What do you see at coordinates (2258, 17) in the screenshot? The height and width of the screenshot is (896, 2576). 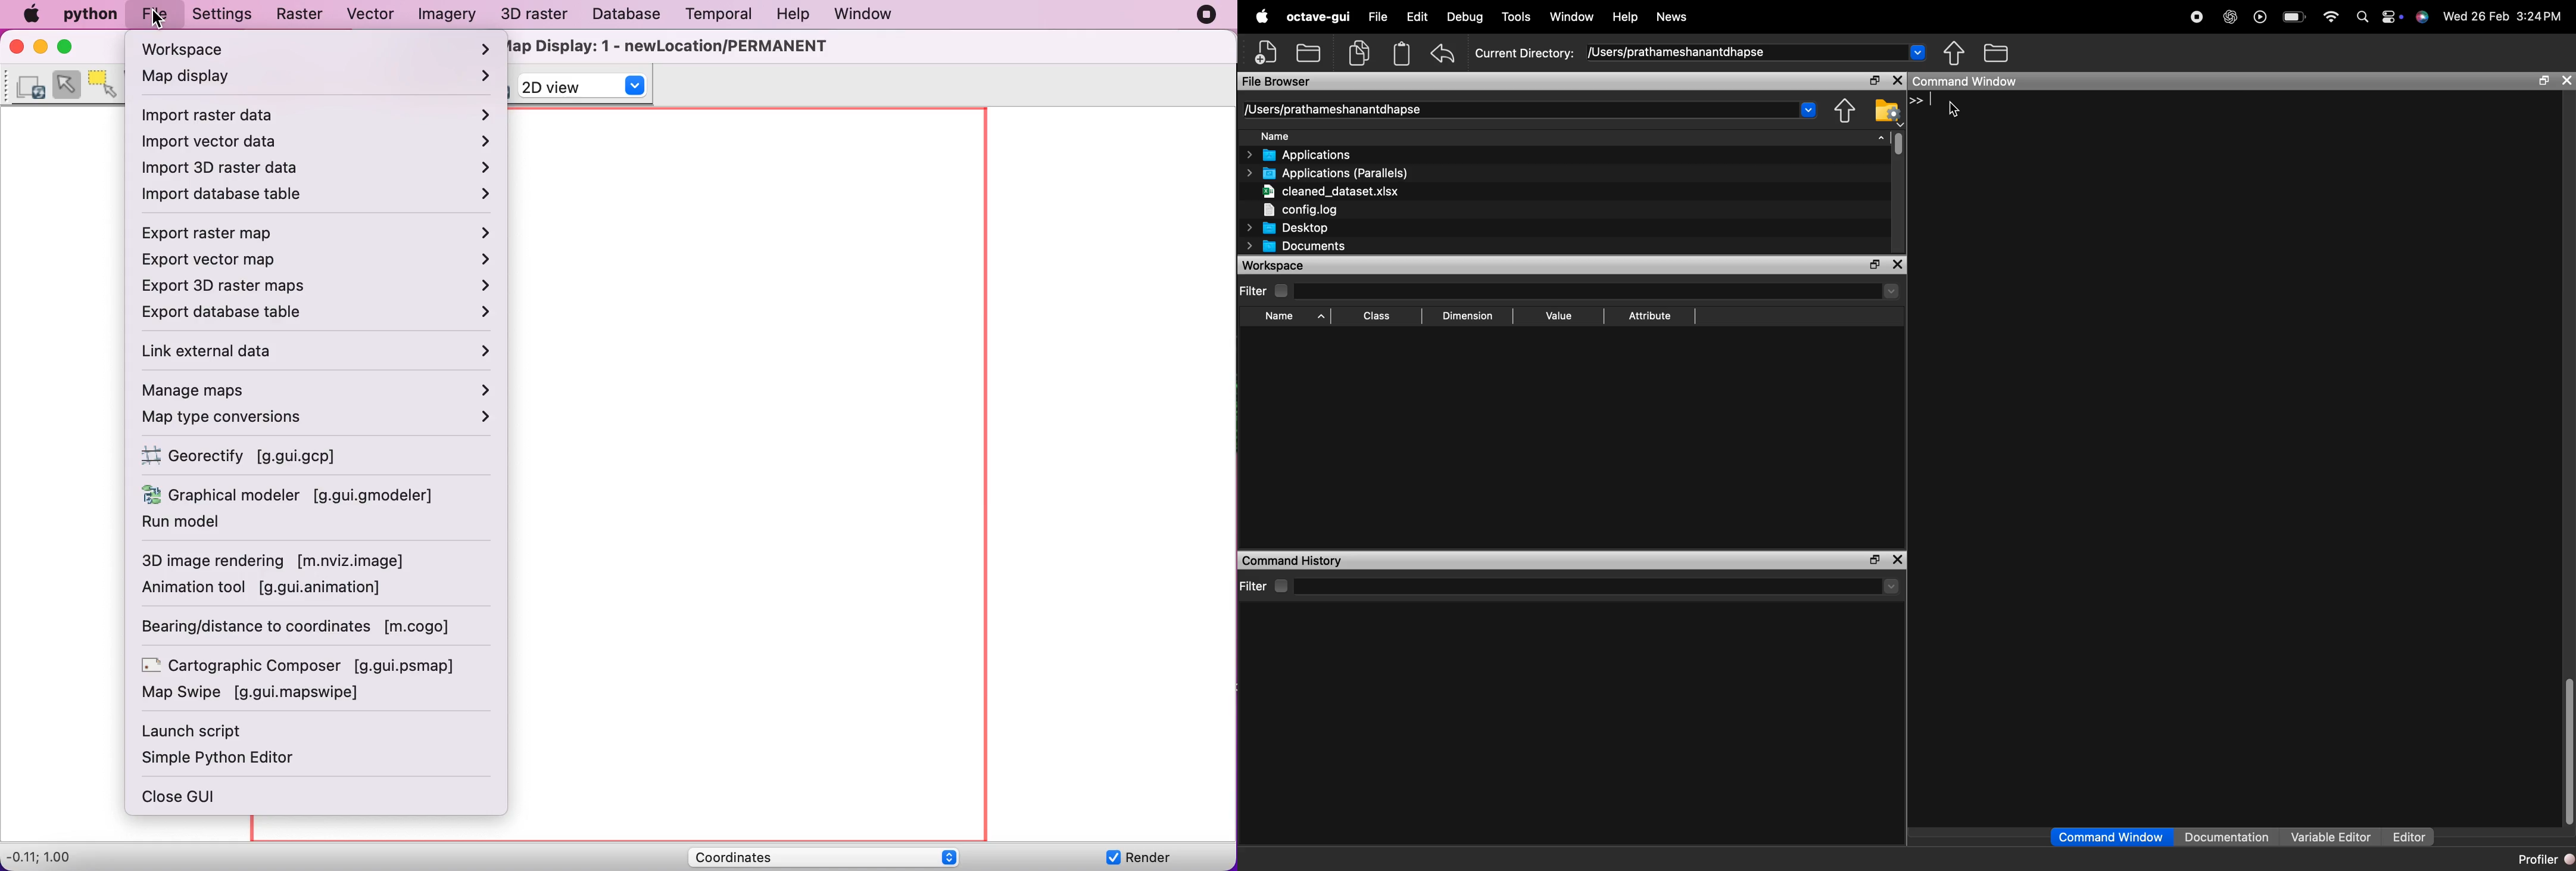 I see `play` at bounding box center [2258, 17].